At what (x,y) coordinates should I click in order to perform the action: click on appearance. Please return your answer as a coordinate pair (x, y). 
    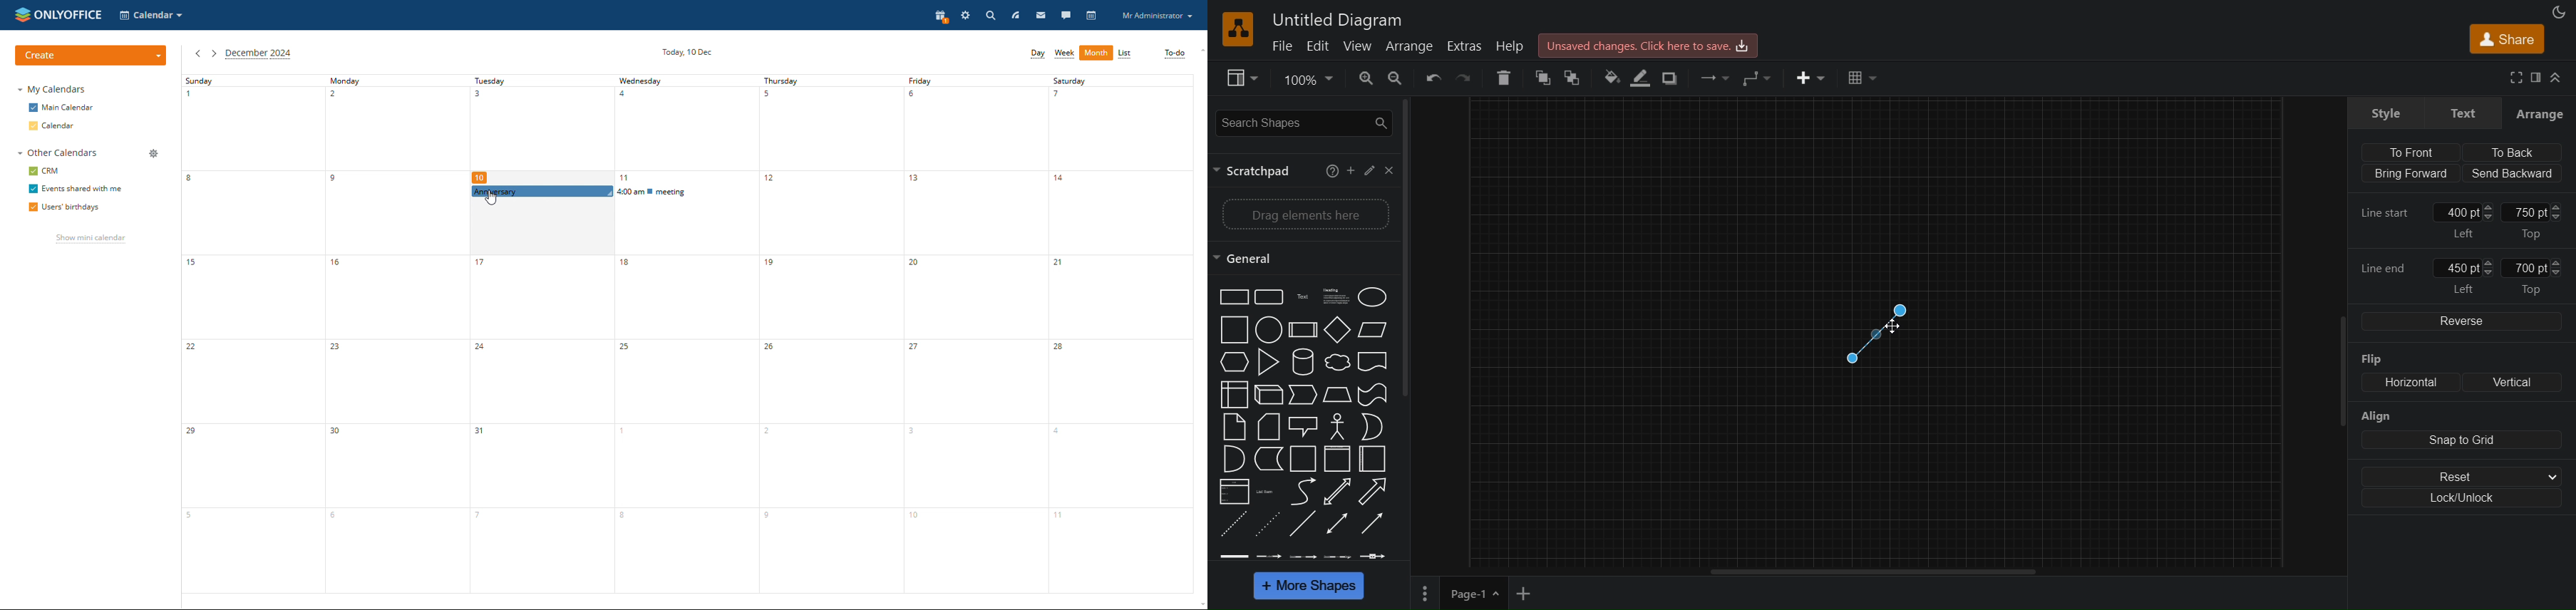
    Looking at the image, I should click on (2557, 13).